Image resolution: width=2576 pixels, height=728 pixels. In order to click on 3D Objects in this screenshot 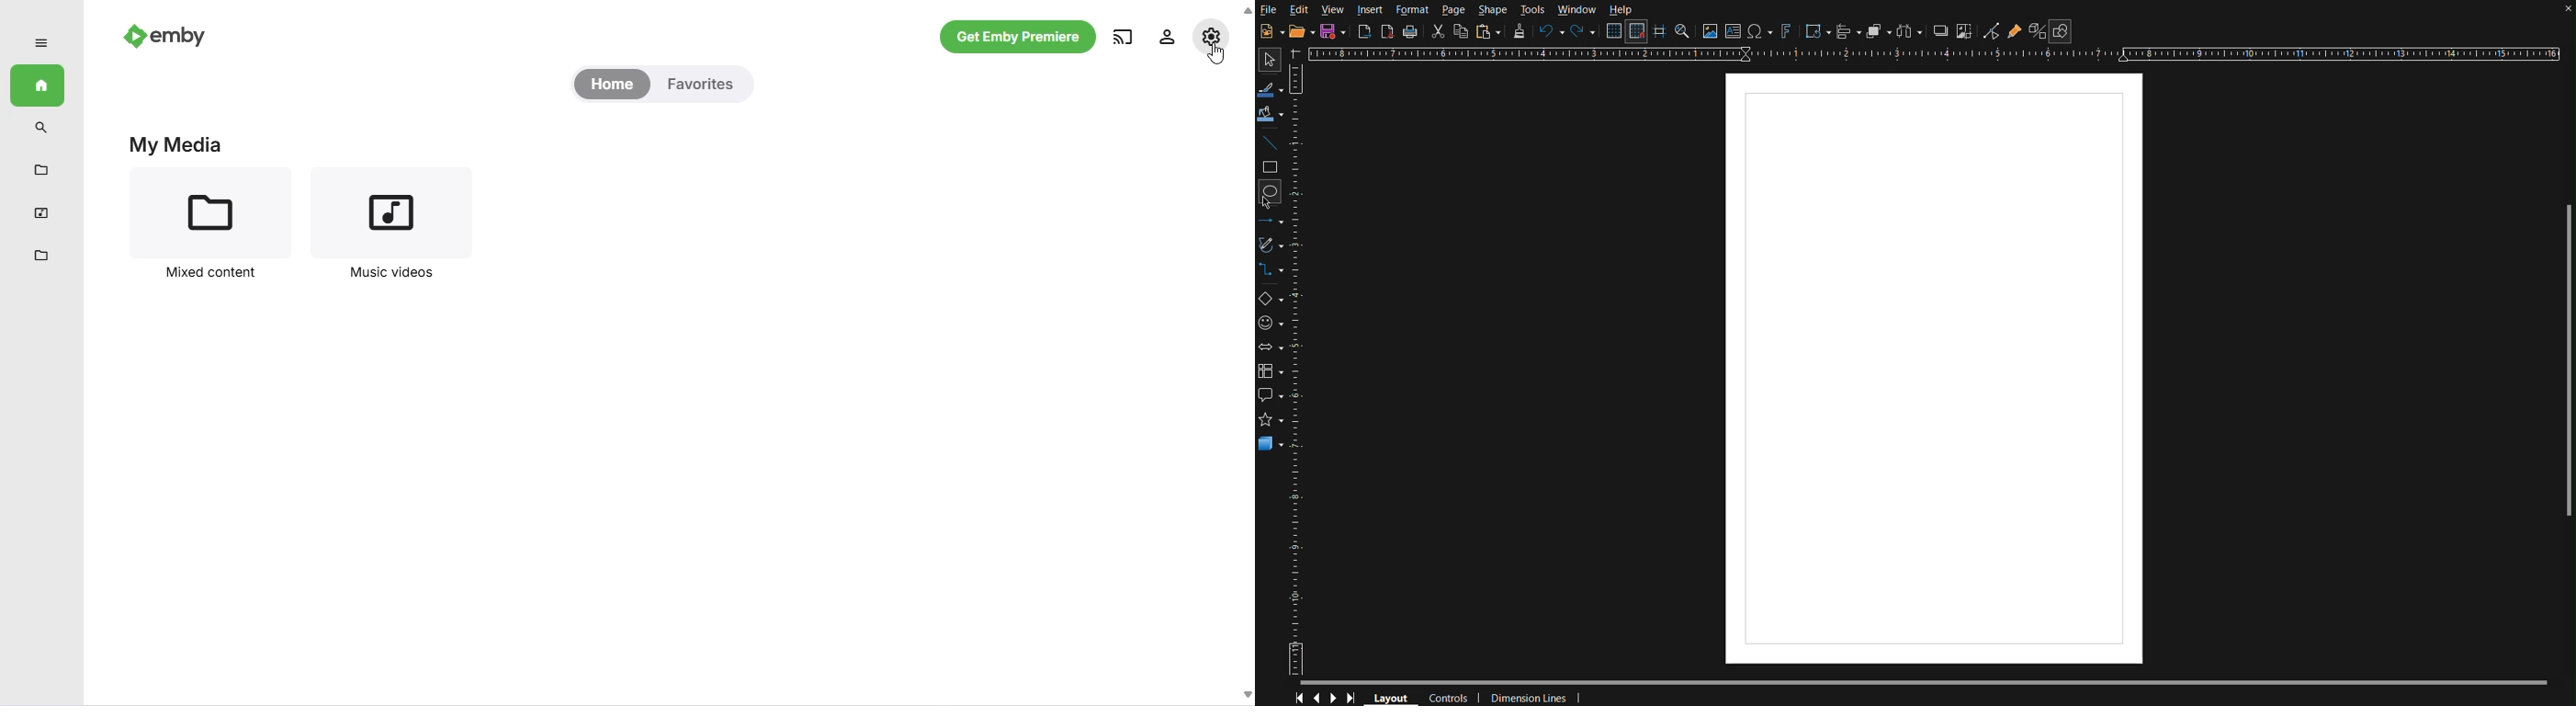, I will do `click(1275, 445)`.